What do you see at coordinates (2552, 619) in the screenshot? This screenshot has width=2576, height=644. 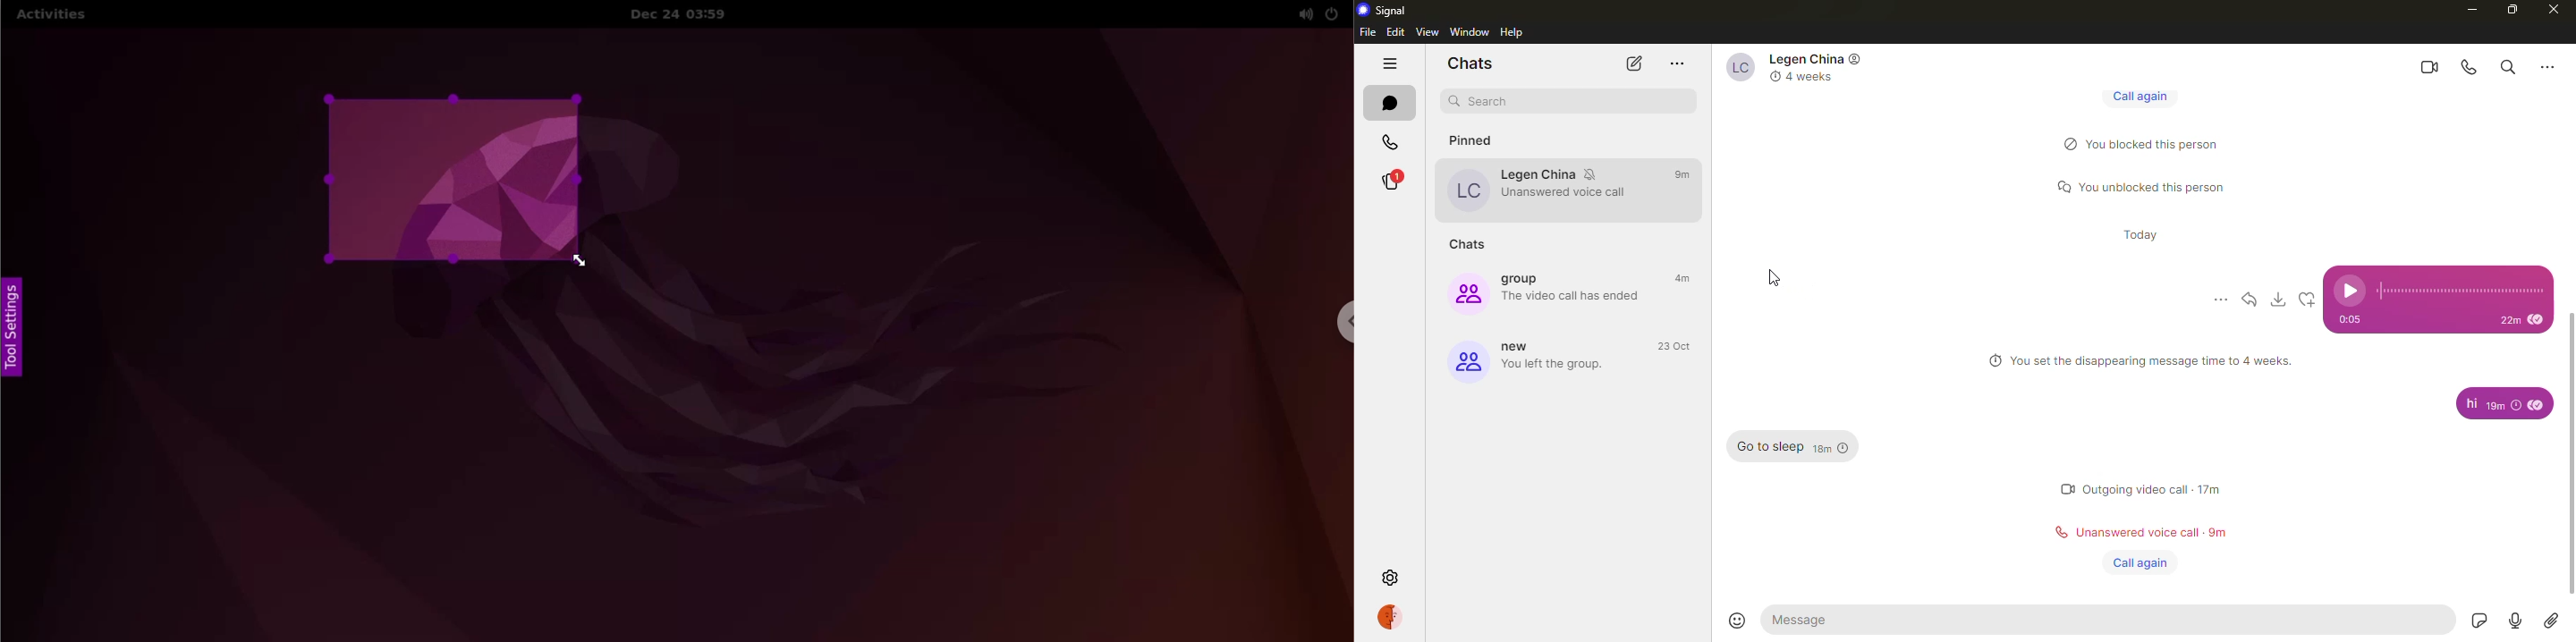 I see `attach` at bounding box center [2552, 619].